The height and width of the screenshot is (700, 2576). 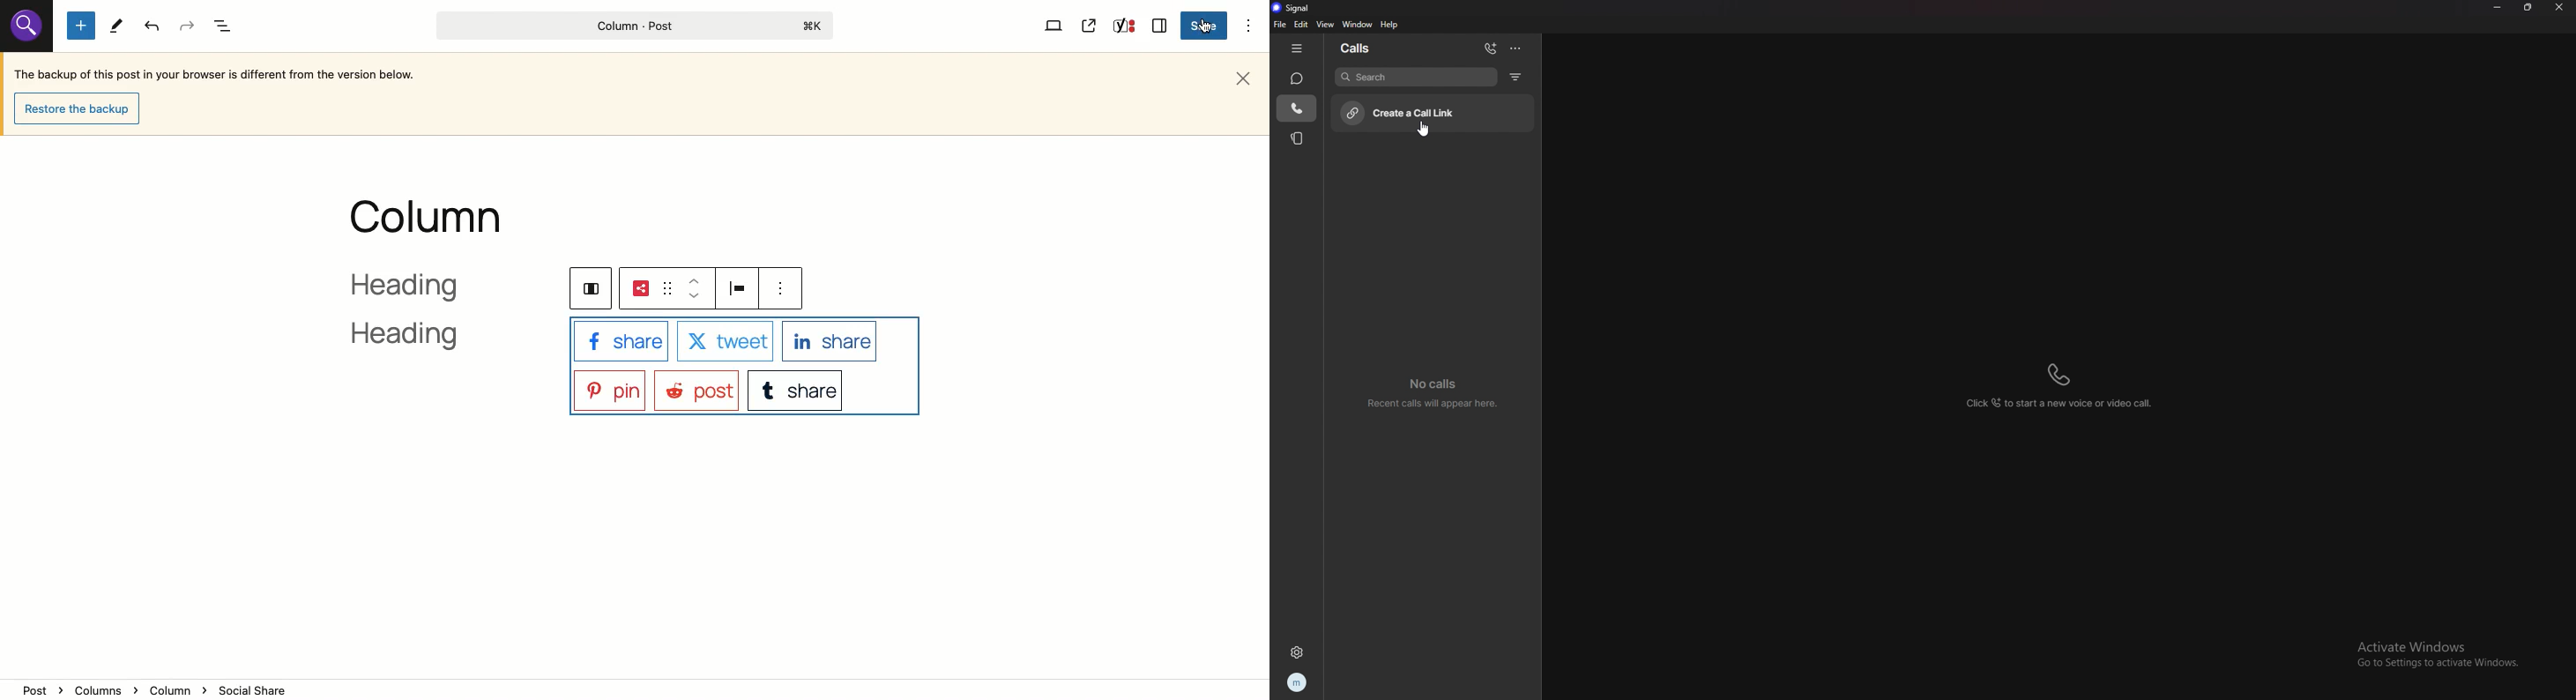 What do you see at coordinates (81, 109) in the screenshot?
I see `Restore the backup` at bounding box center [81, 109].